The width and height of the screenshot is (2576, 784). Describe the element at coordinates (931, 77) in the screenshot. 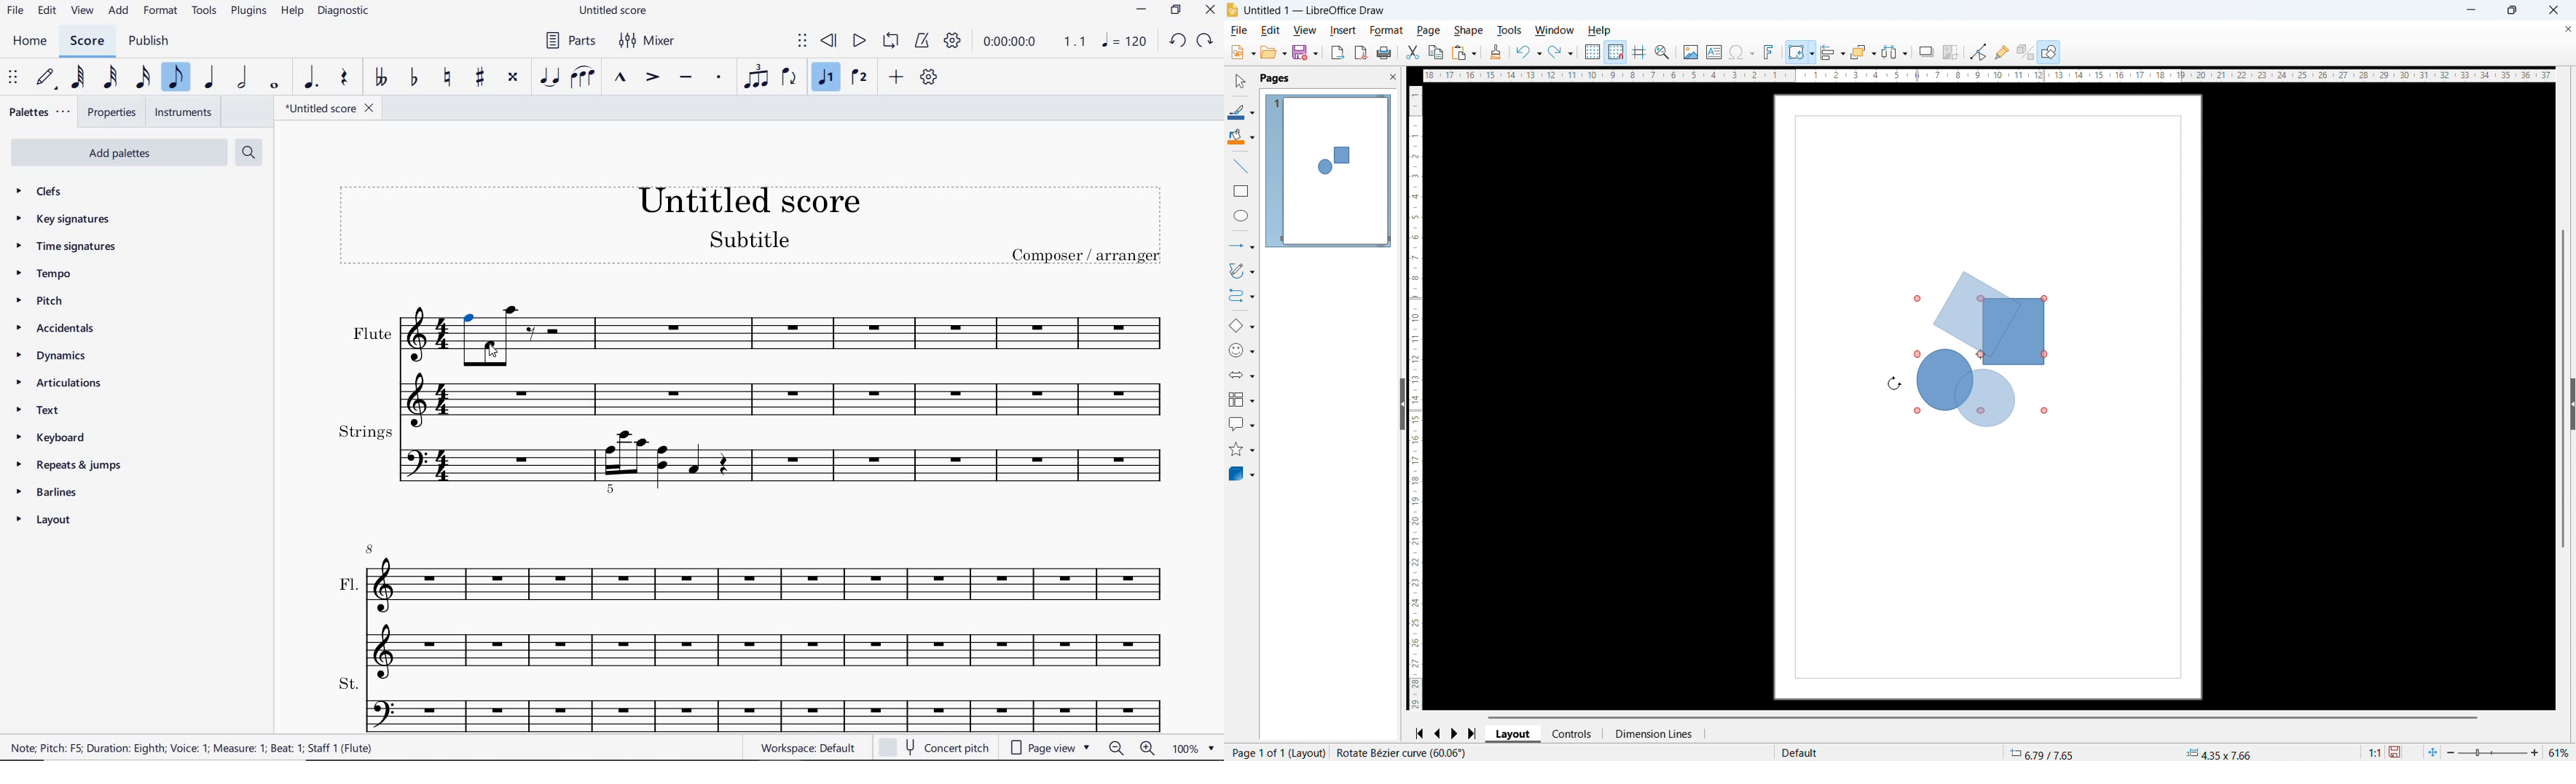

I see `CUSTOMIZE TOOLBAR` at that location.